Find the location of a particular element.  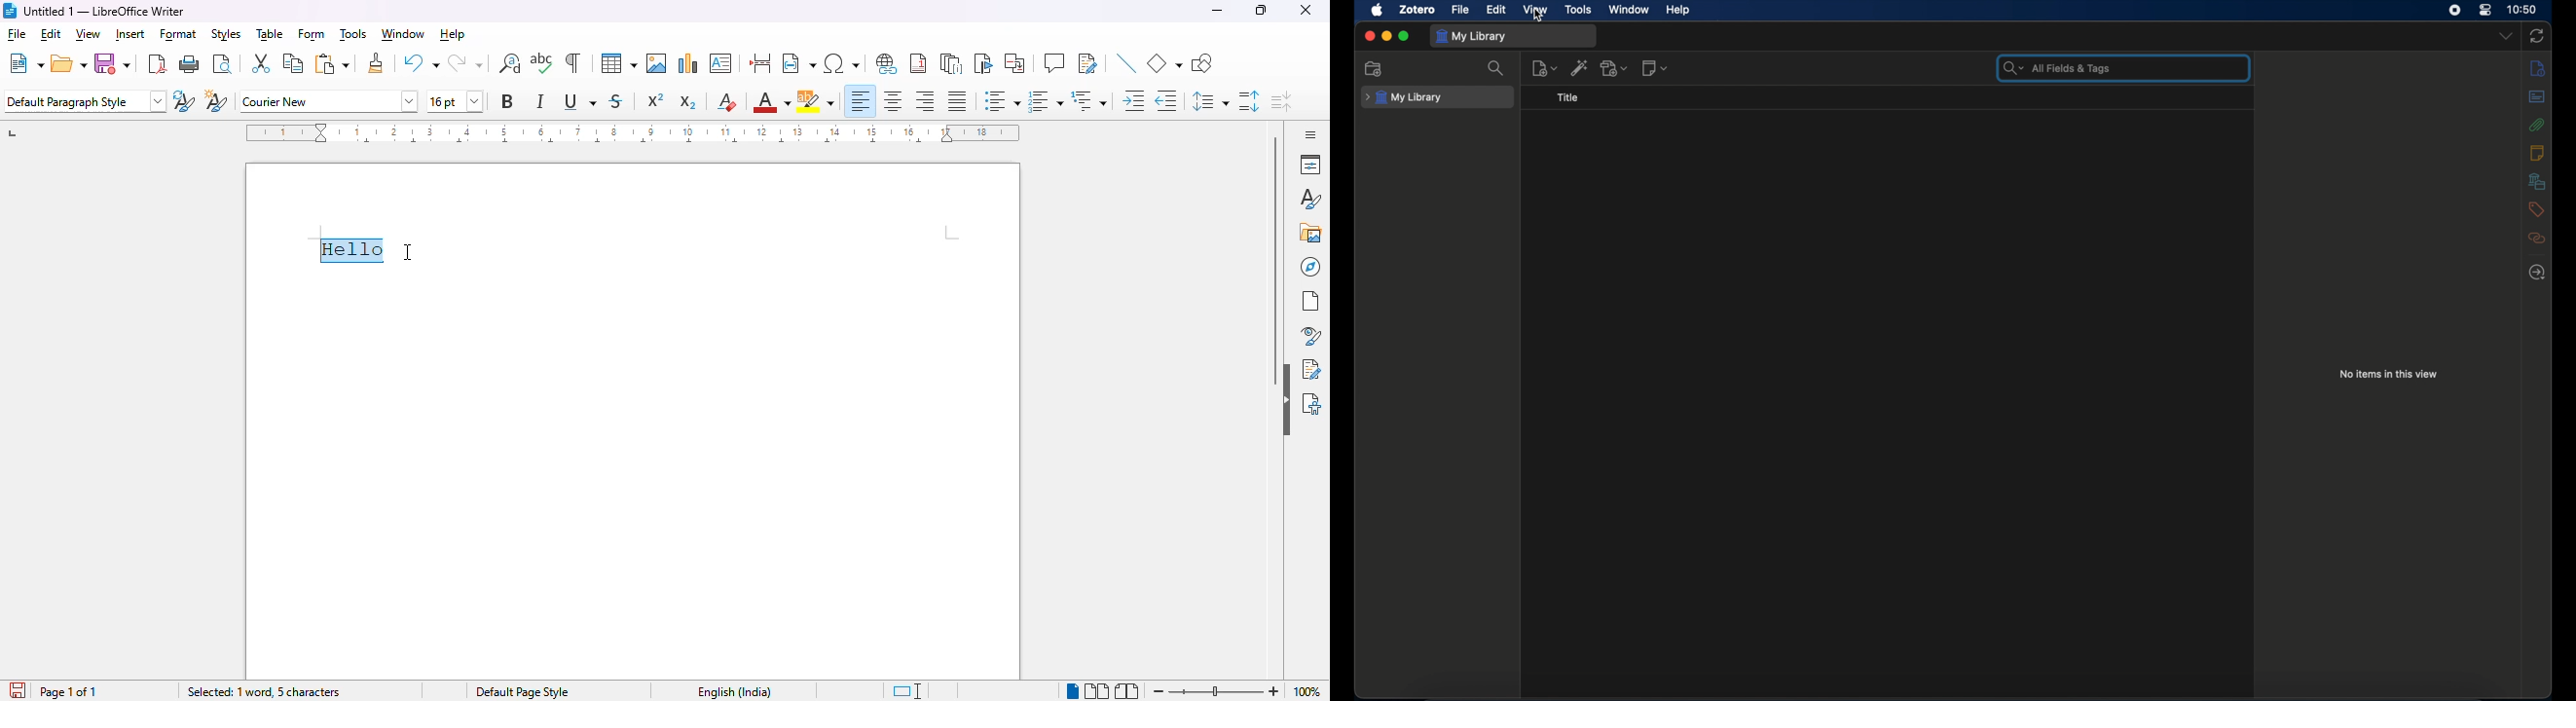

insert footnote is located at coordinates (918, 63).